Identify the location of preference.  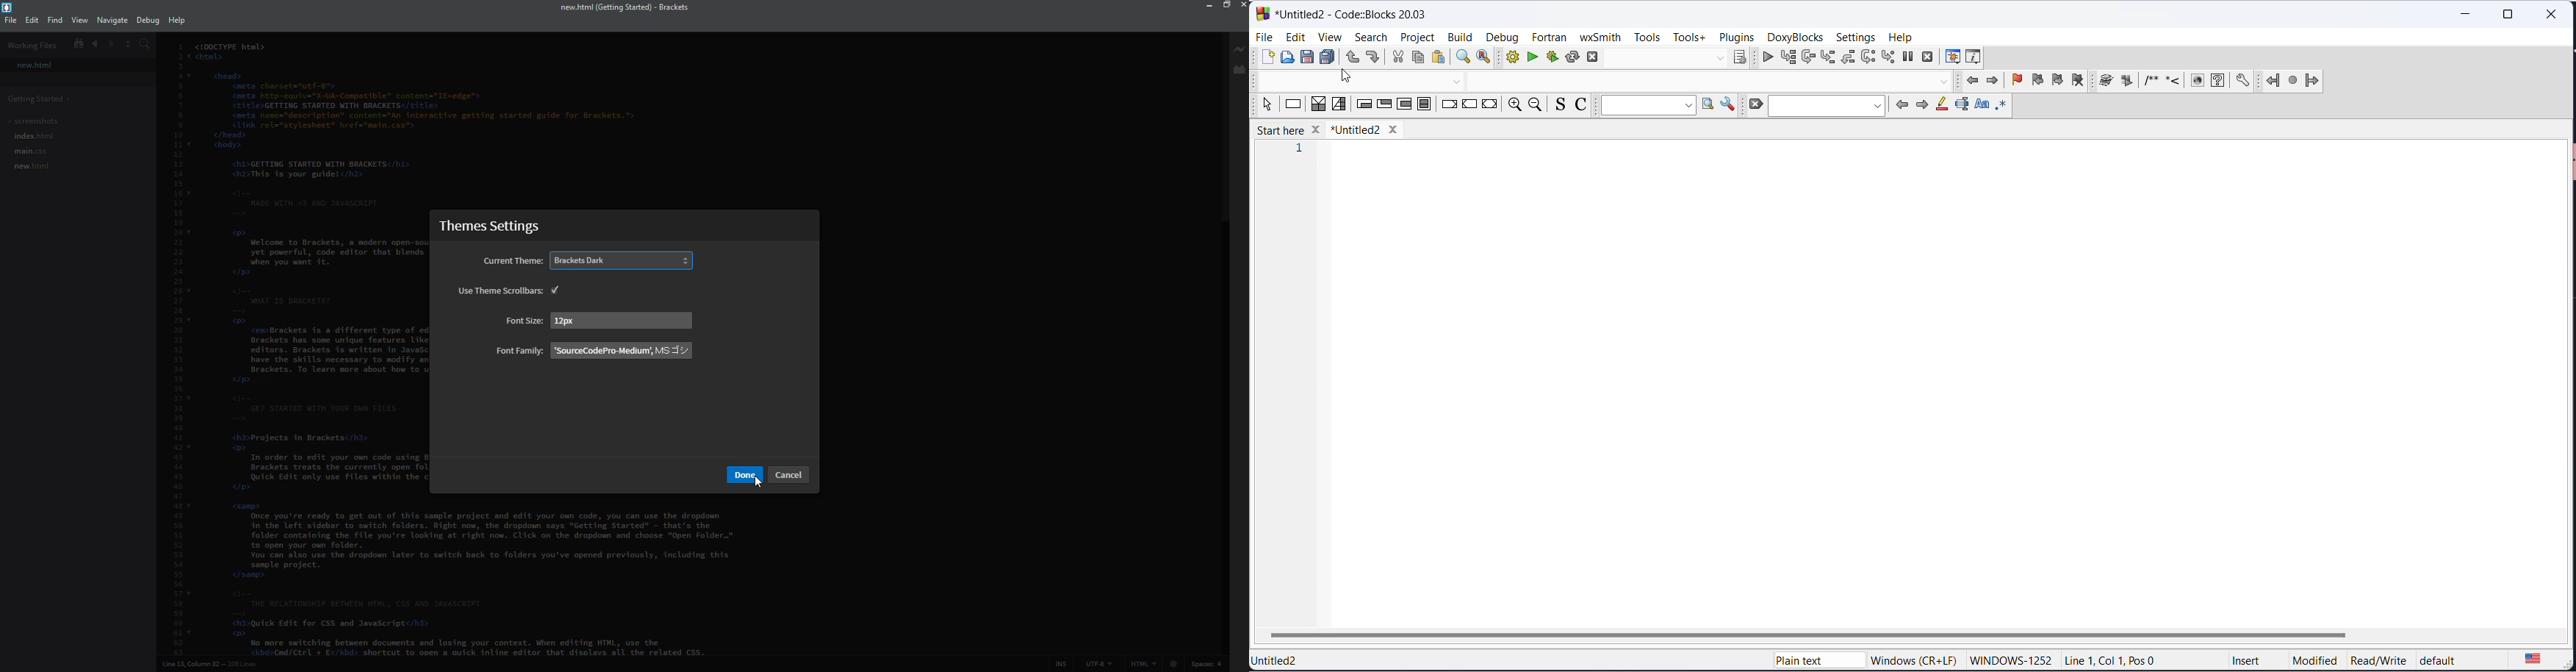
(2244, 82).